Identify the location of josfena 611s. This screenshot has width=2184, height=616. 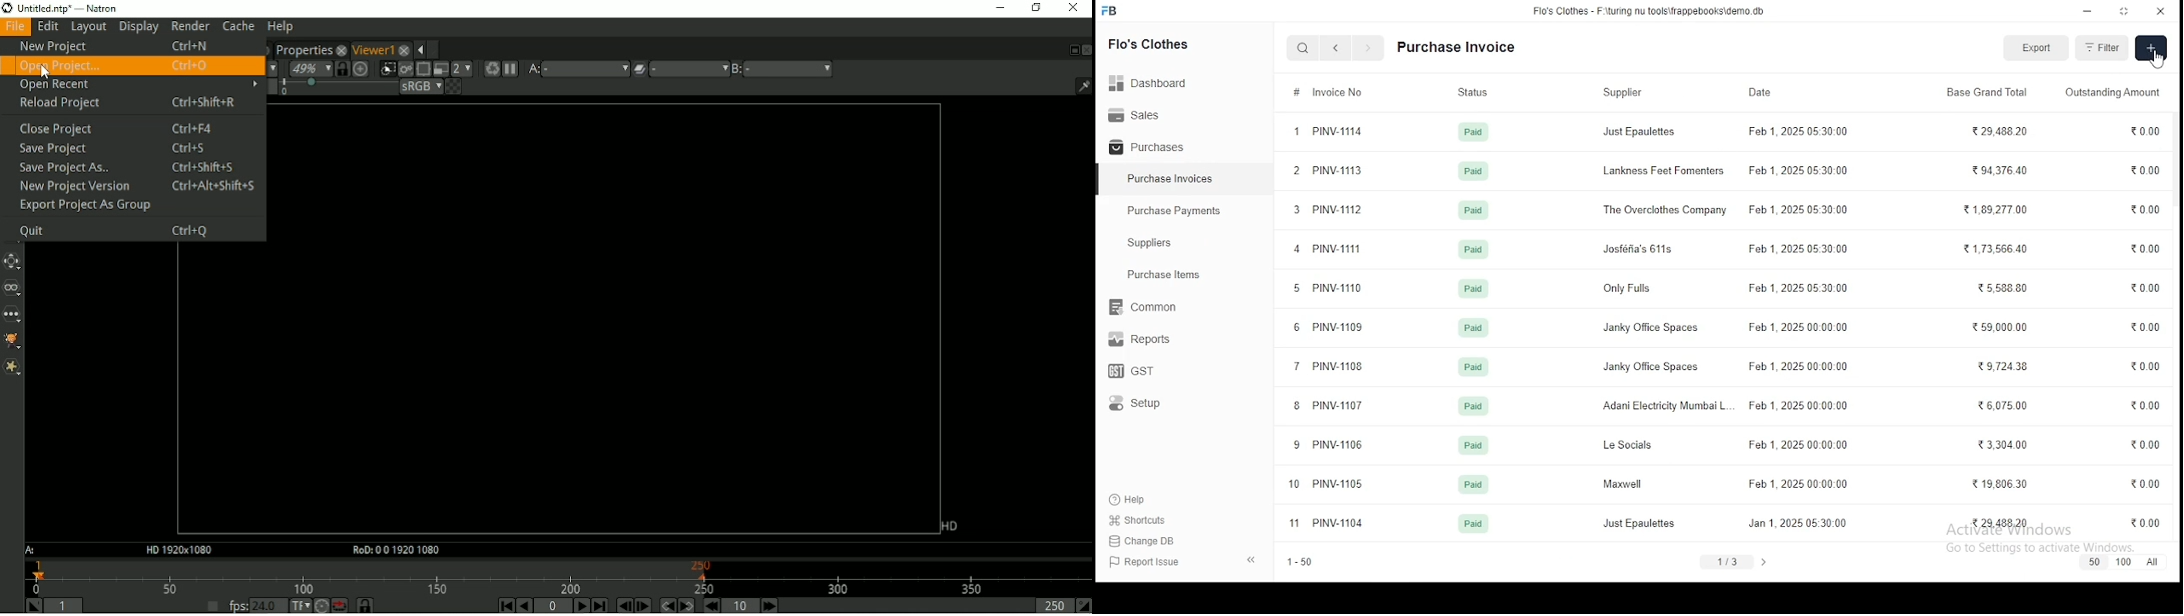
(1639, 250).